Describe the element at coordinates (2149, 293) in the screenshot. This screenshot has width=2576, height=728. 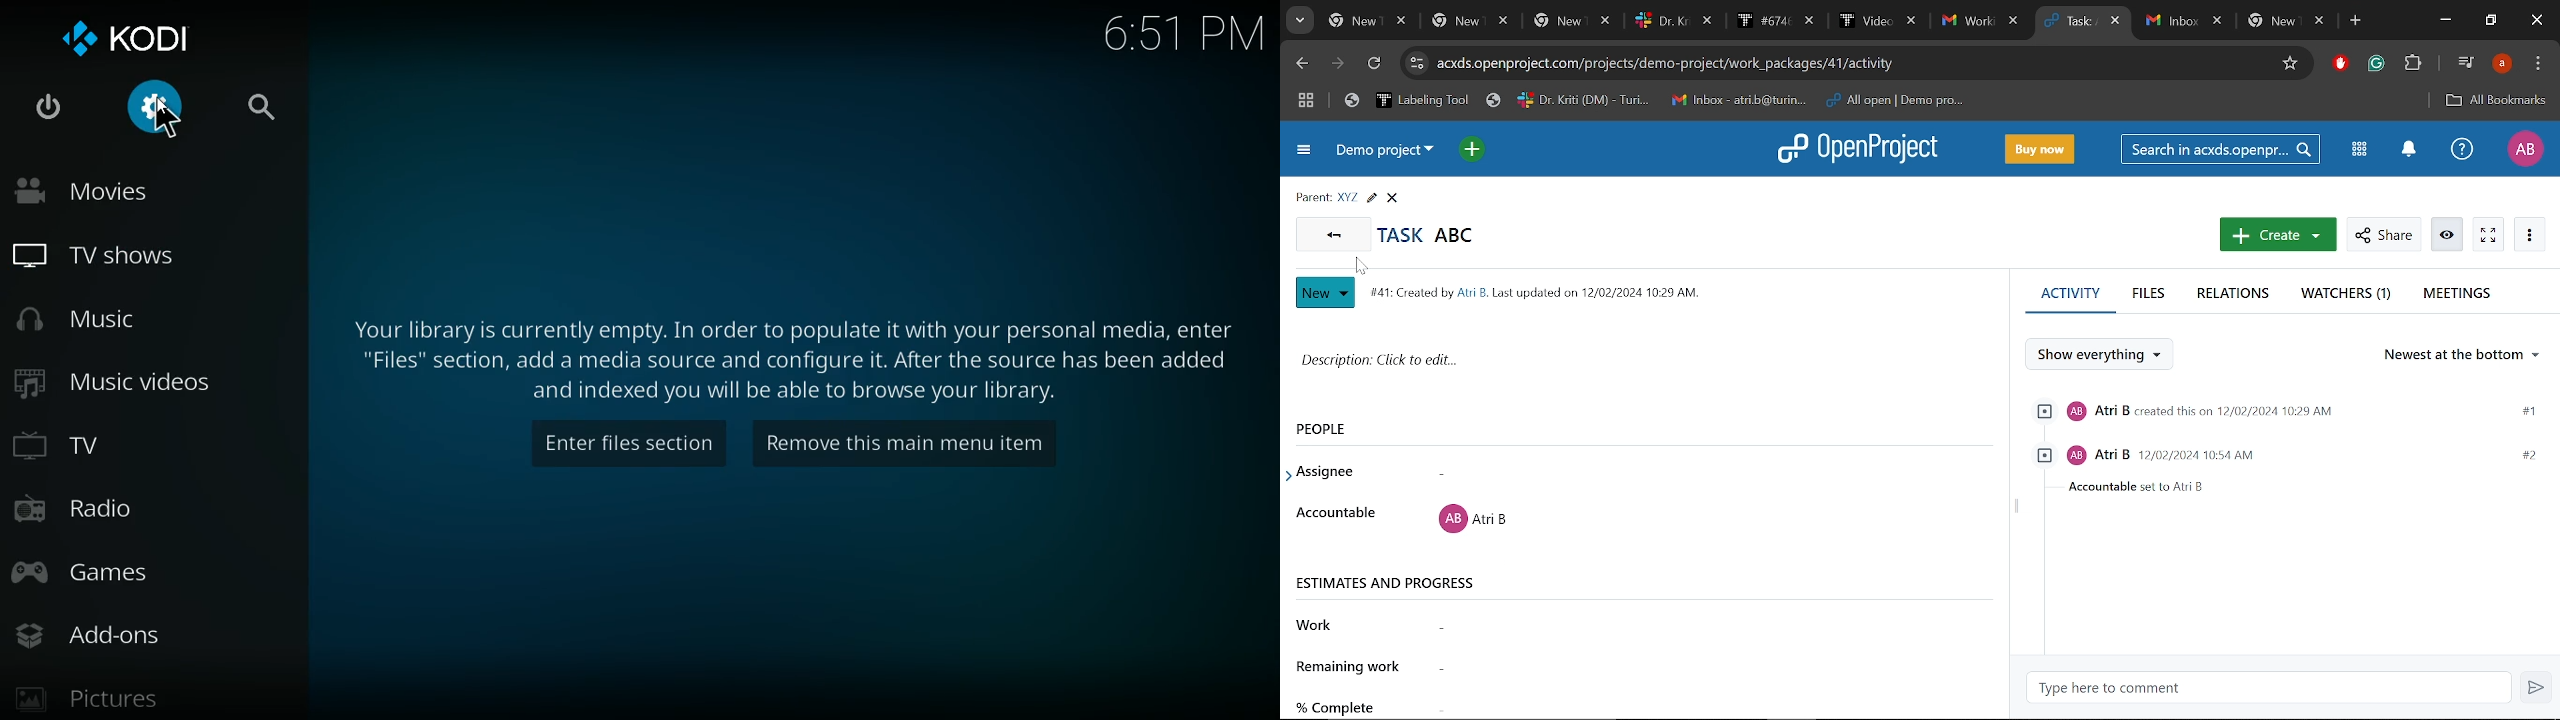
I see `Files` at that location.